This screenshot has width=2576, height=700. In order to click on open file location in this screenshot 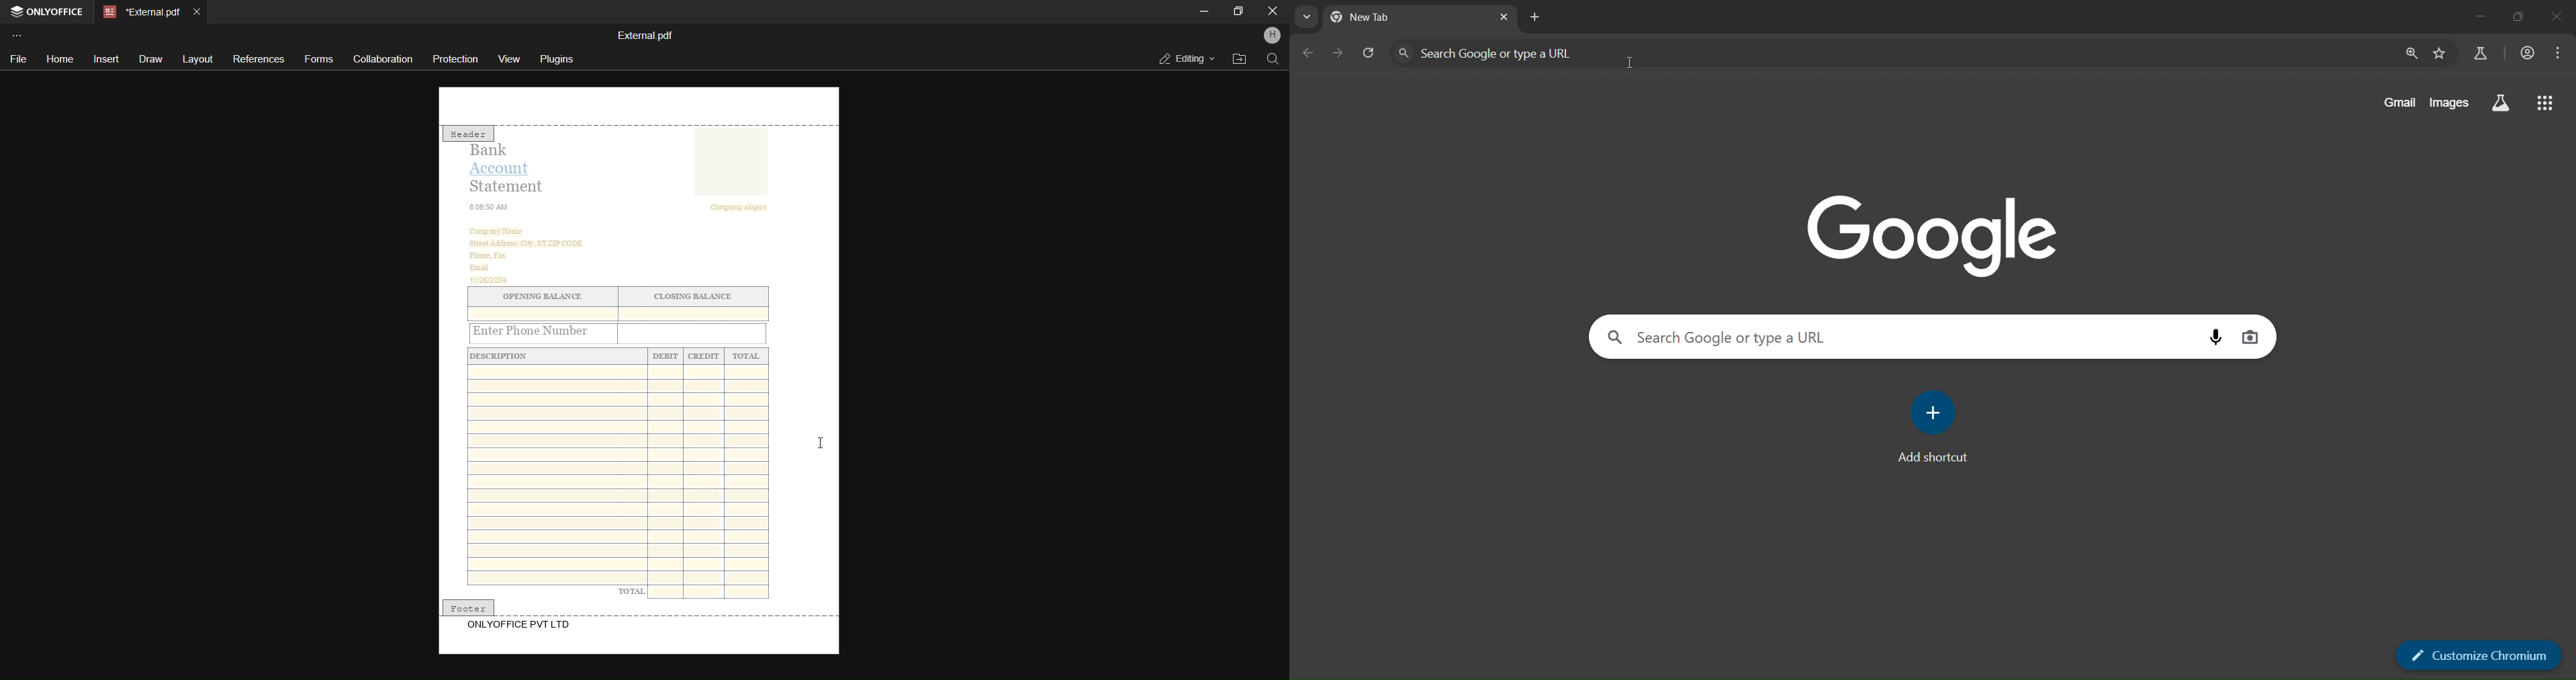, I will do `click(1237, 60)`.